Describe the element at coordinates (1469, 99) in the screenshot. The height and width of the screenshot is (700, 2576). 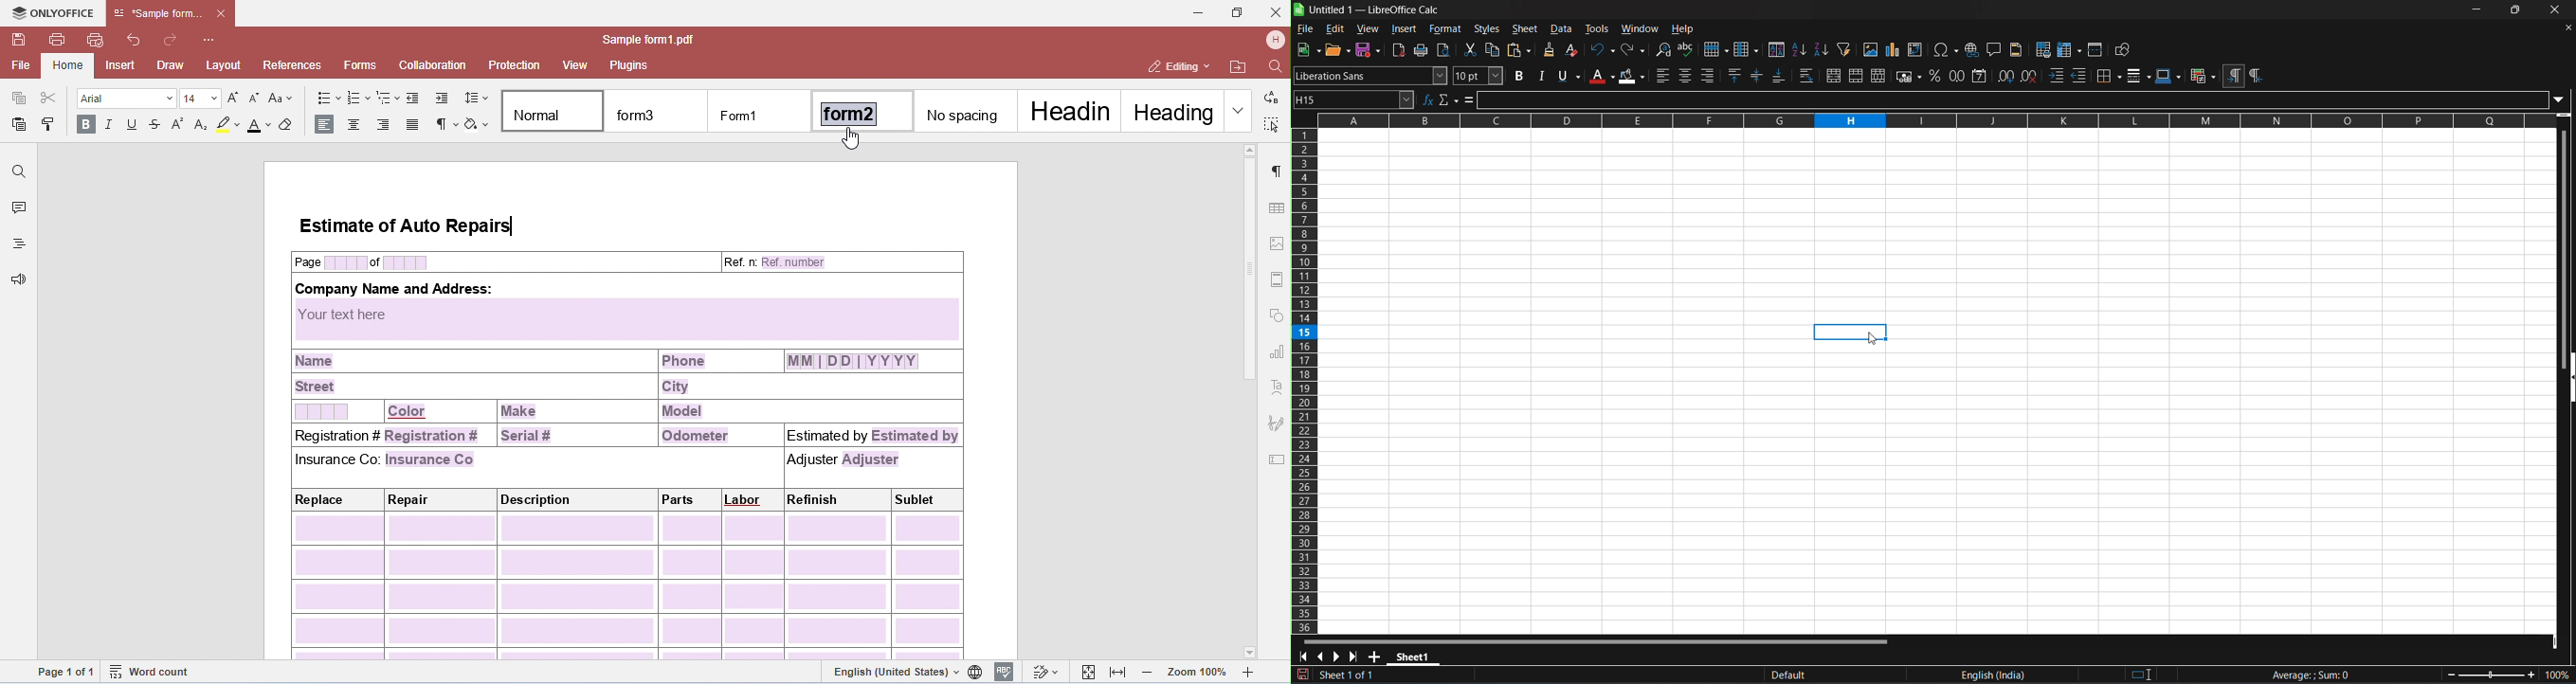
I see `formula` at that location.